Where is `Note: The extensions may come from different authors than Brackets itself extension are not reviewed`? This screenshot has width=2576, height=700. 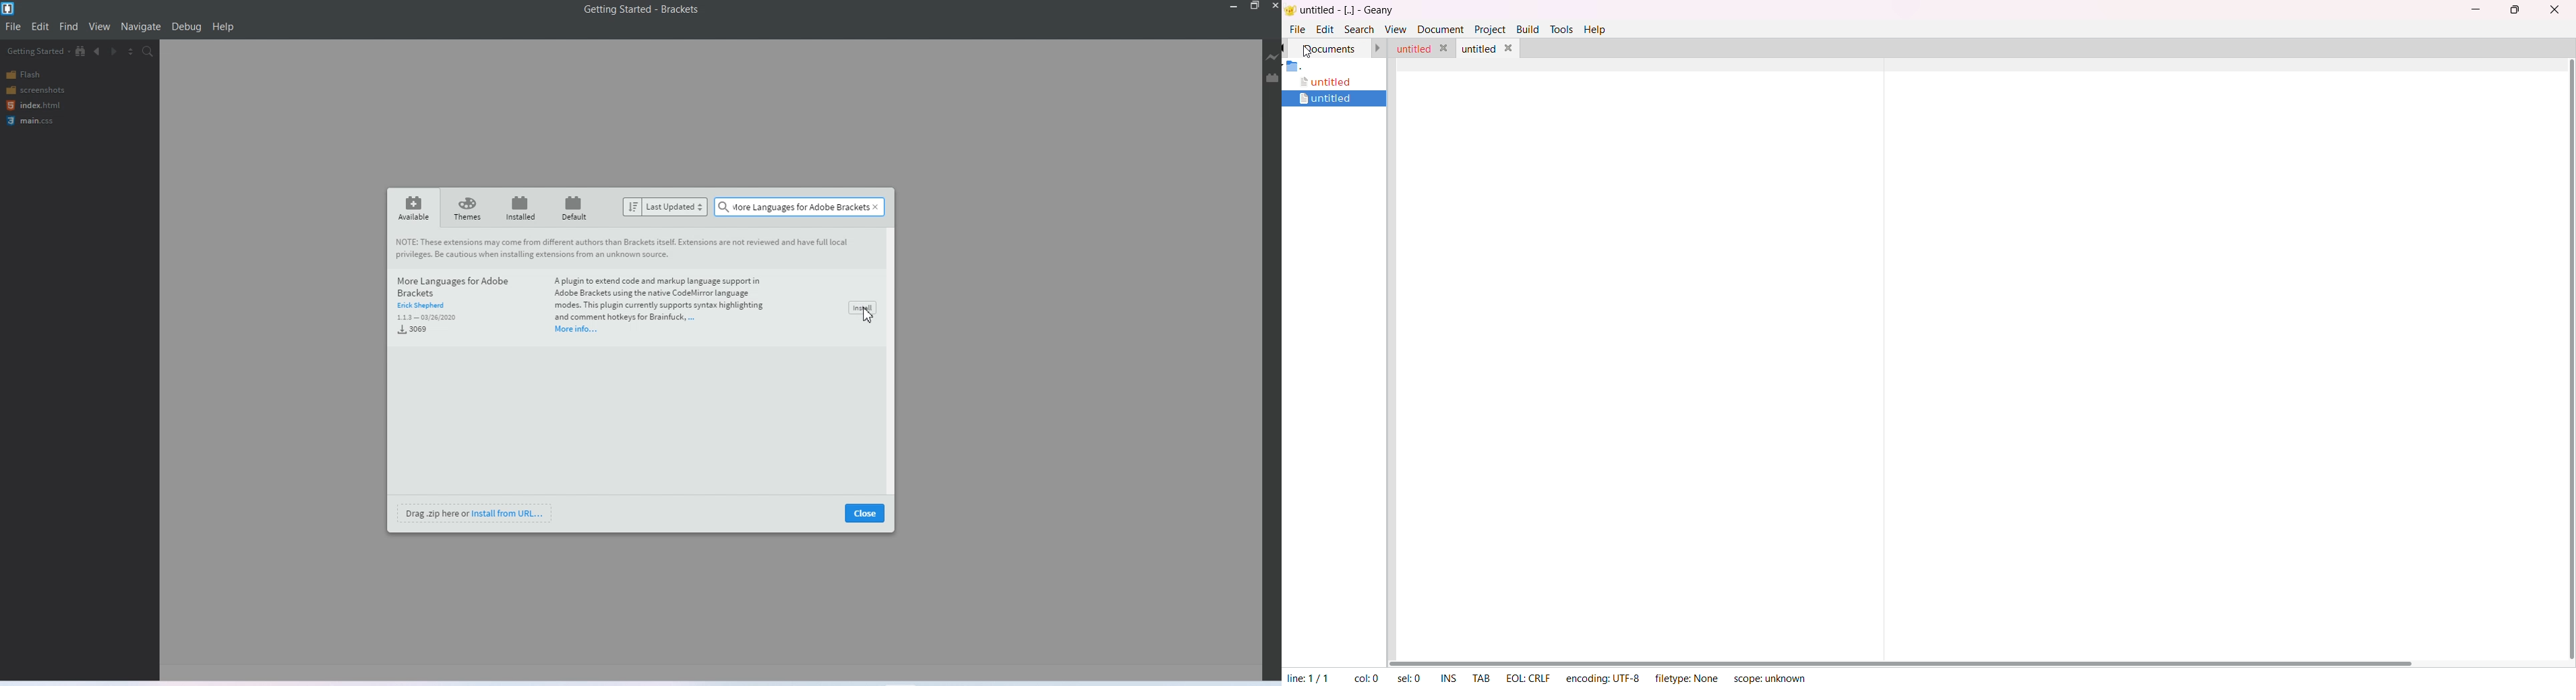 Note: The extensions may come from different authors than Brackets itself extension are not reviewed is located at coordinates (627, 250).